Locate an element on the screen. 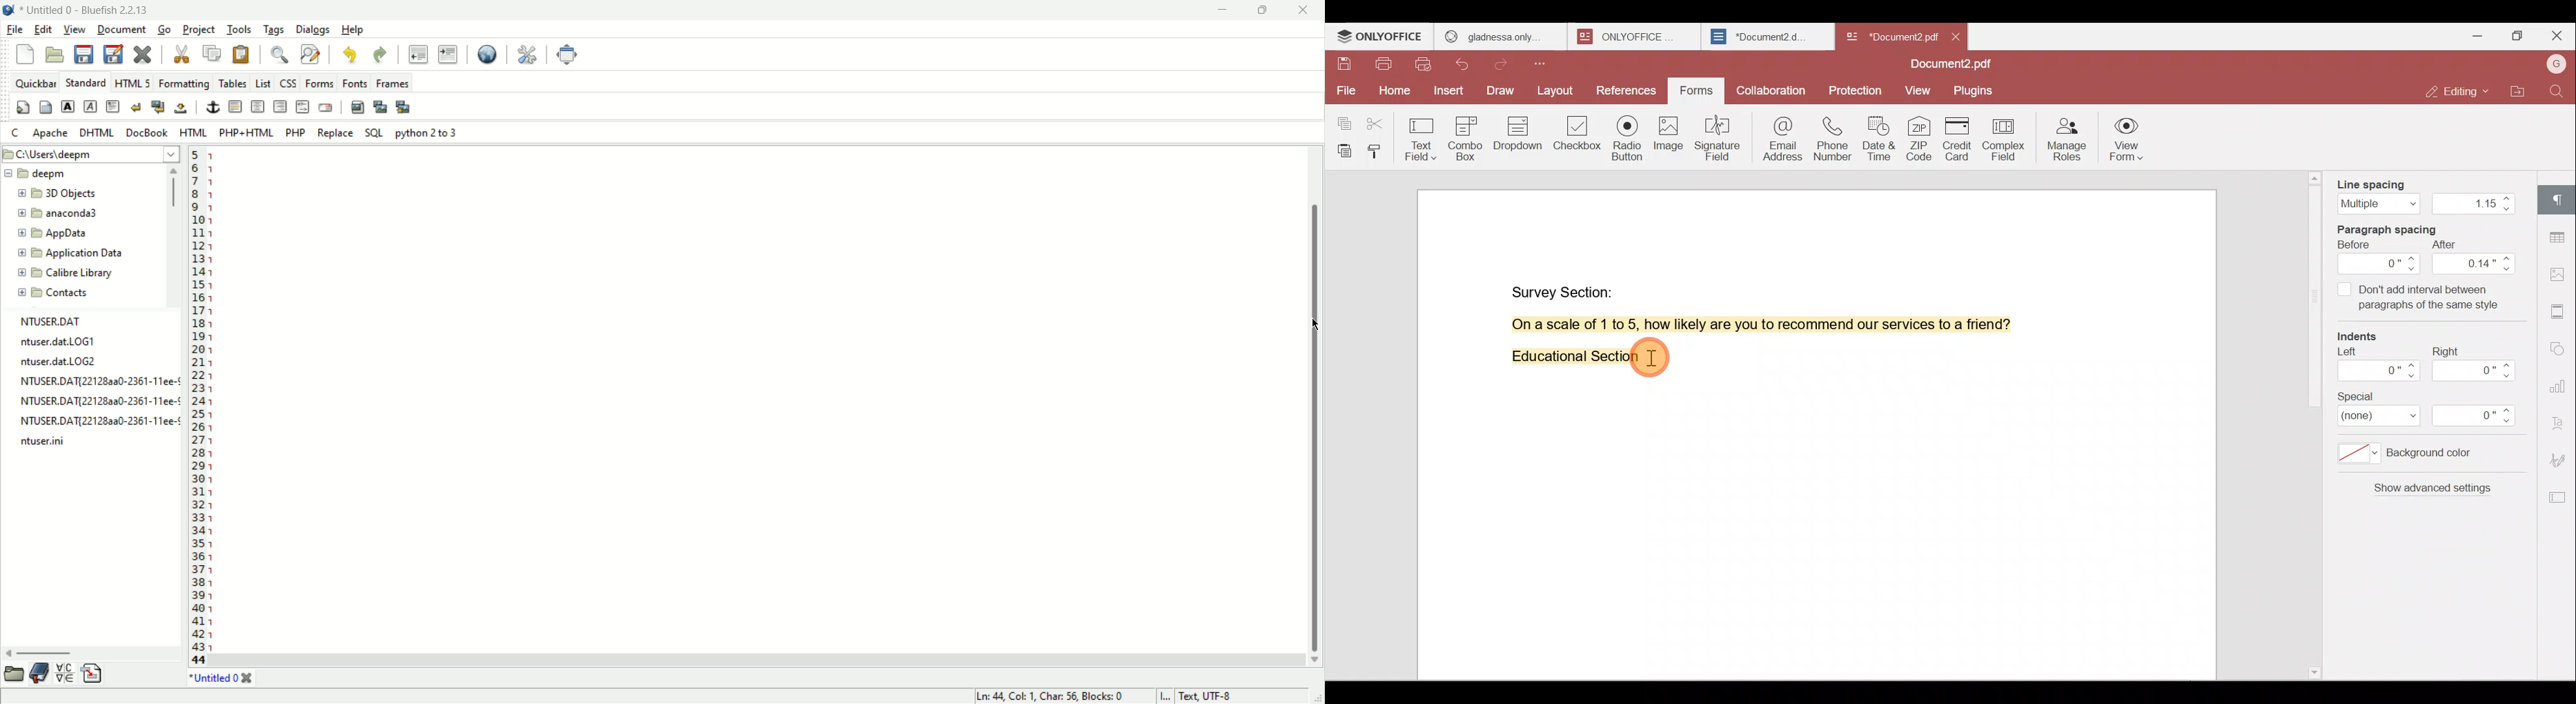  file explorer is located at coordinates (12, 674).